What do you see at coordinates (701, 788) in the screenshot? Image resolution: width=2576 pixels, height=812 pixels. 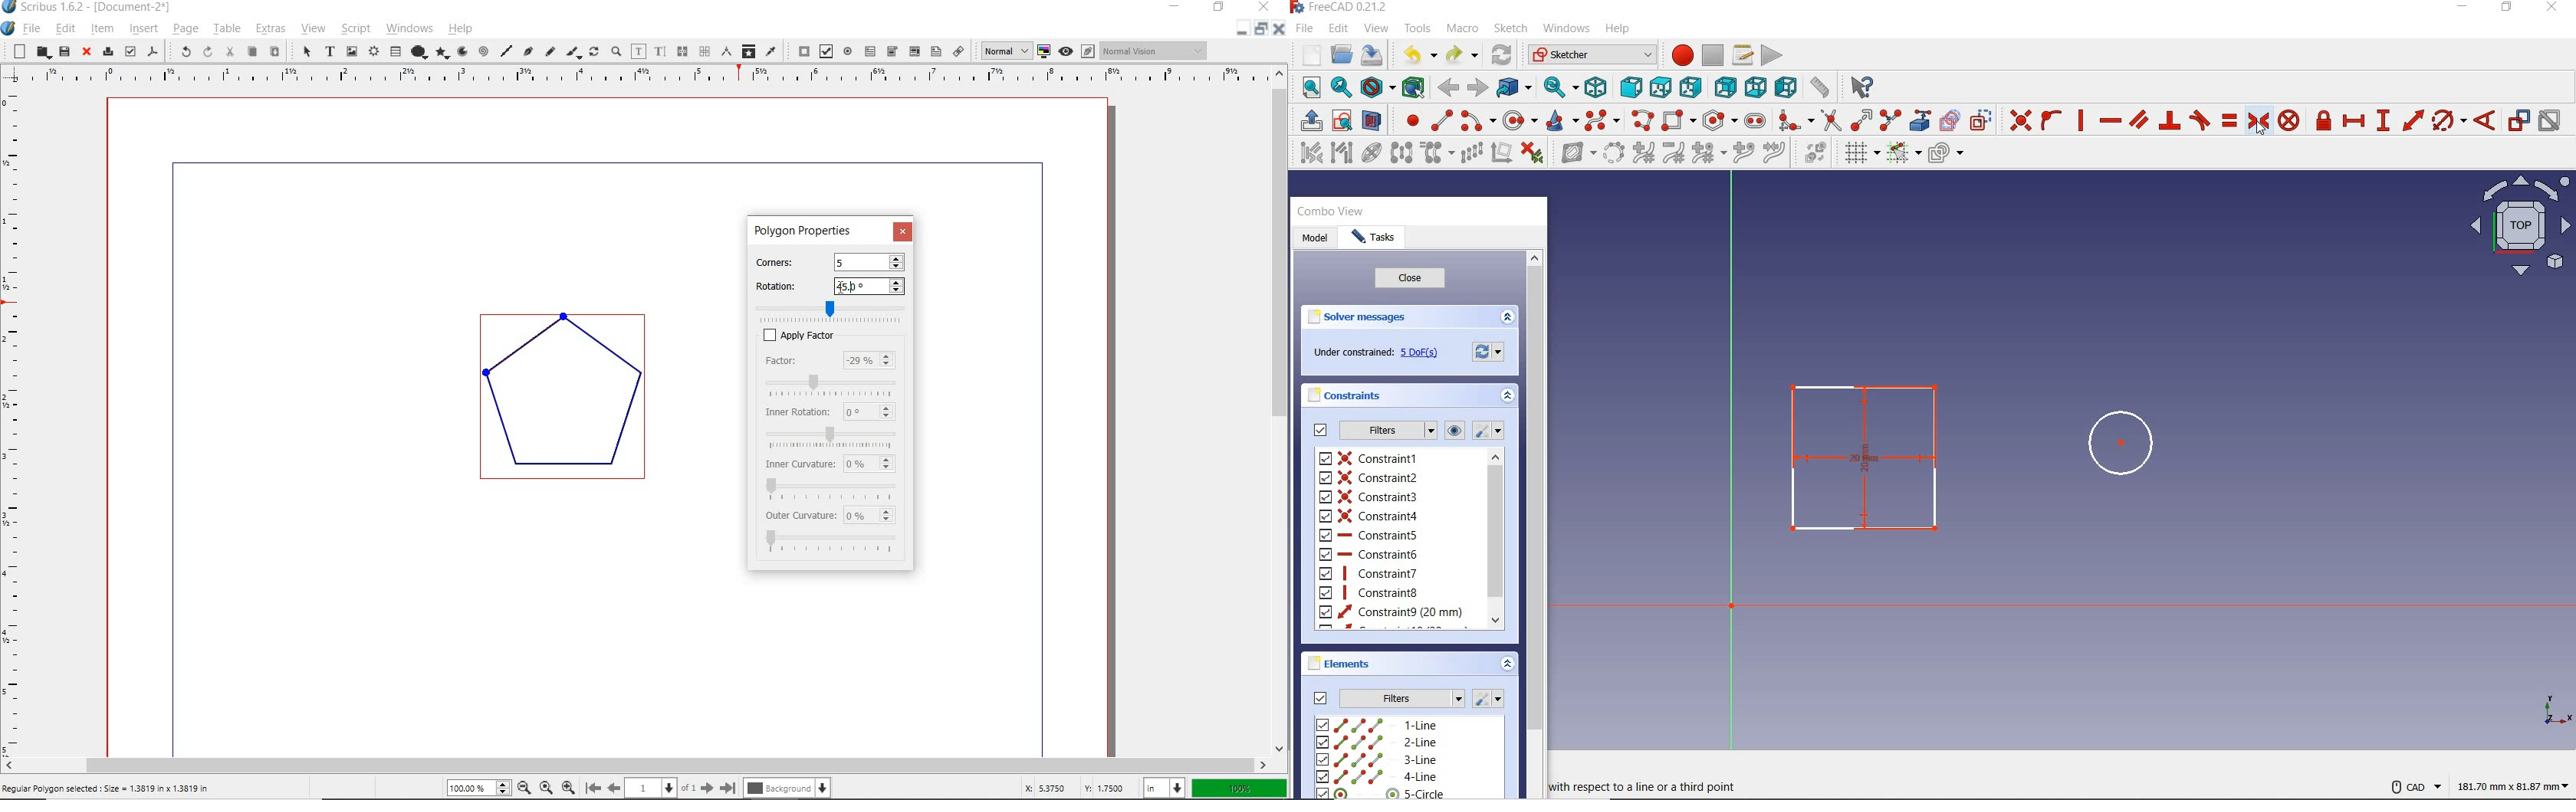 I see `Move to next page` at bounding box center [701, 788].